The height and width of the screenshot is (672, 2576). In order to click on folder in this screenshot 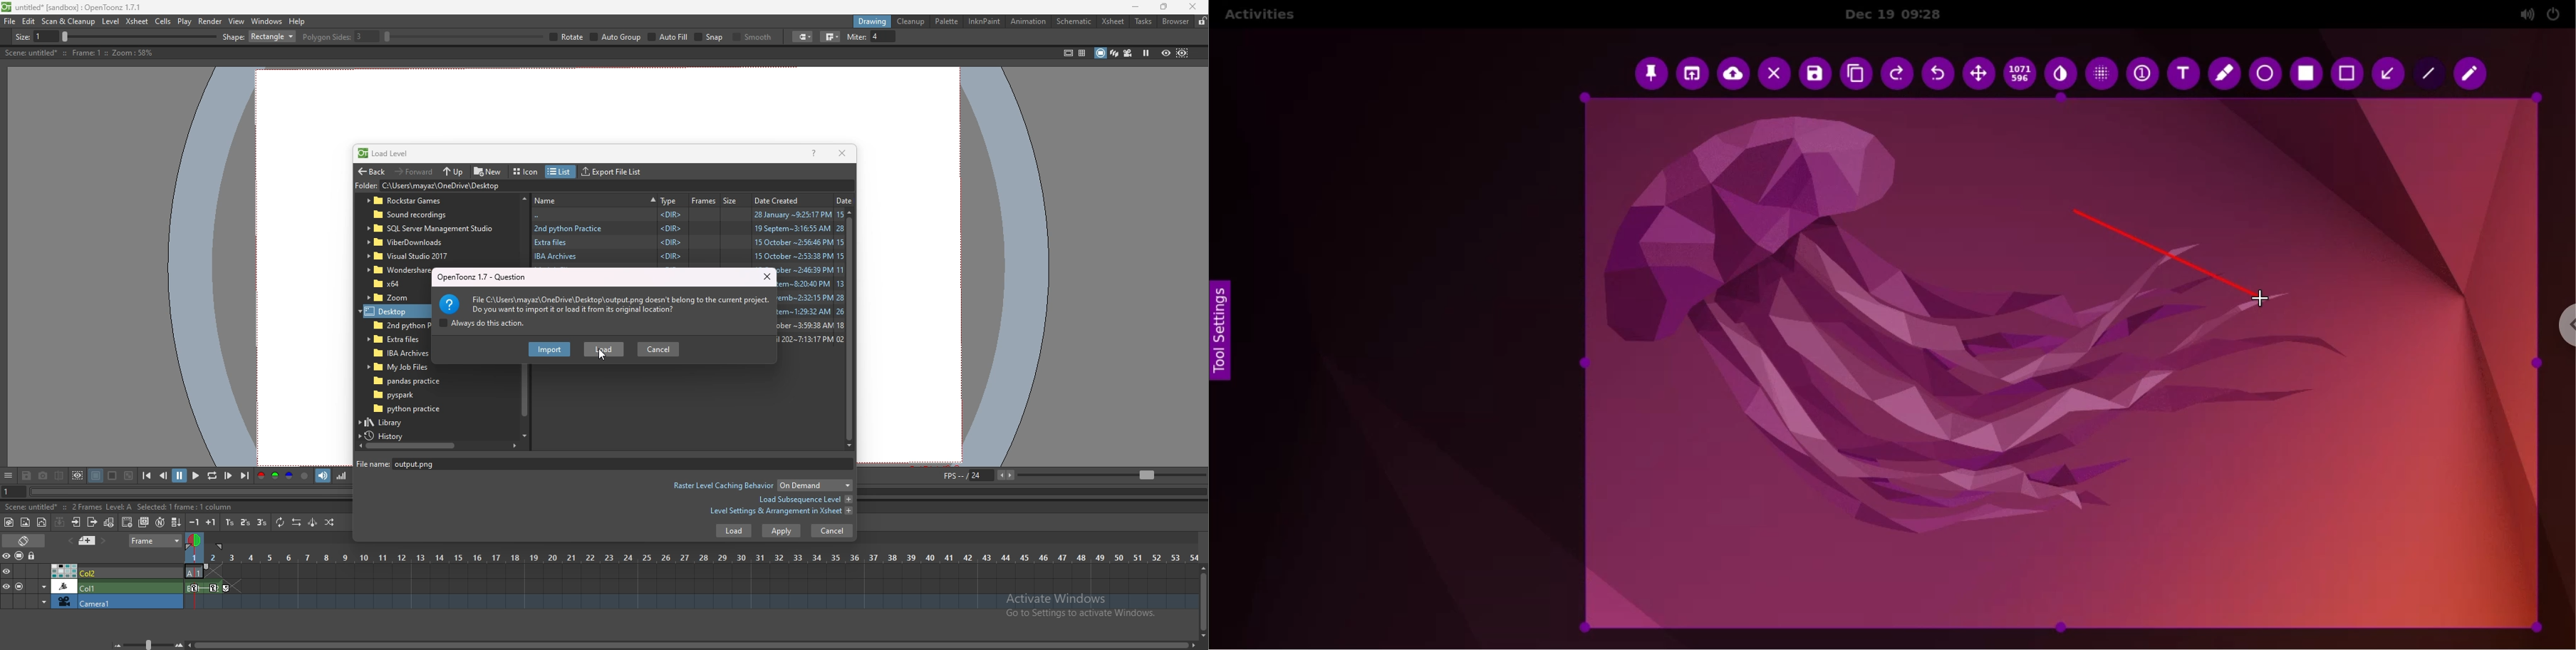, I will do `click(395, 270)`.